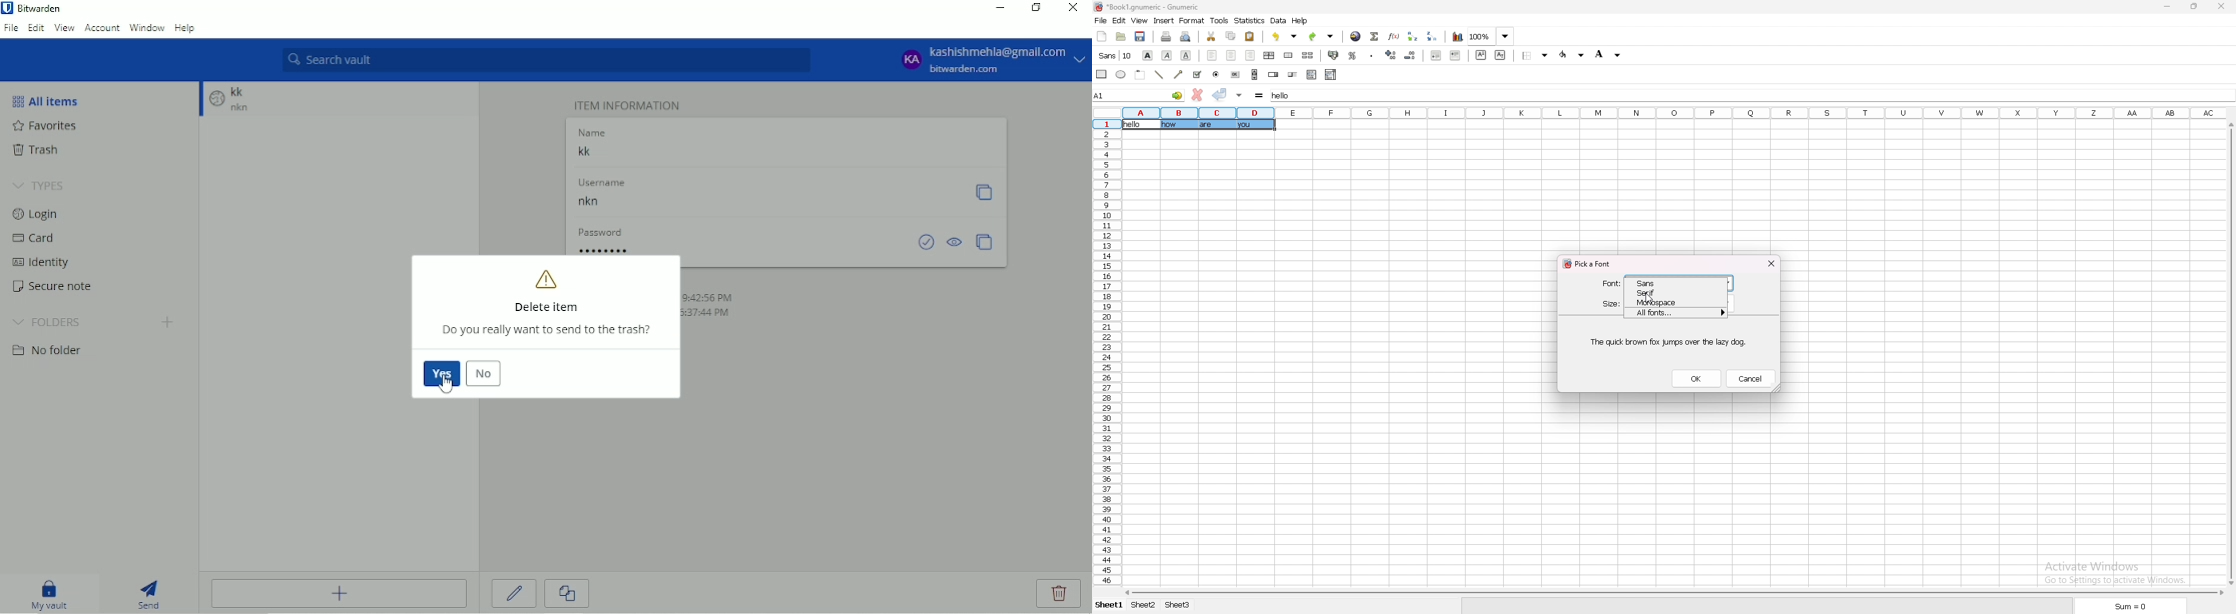 The height and width of the screenshot is (616, 2240). What do you see at coordinates (147, 28) in the screenshot?
I see `Window` at bounding box center [147, 28].